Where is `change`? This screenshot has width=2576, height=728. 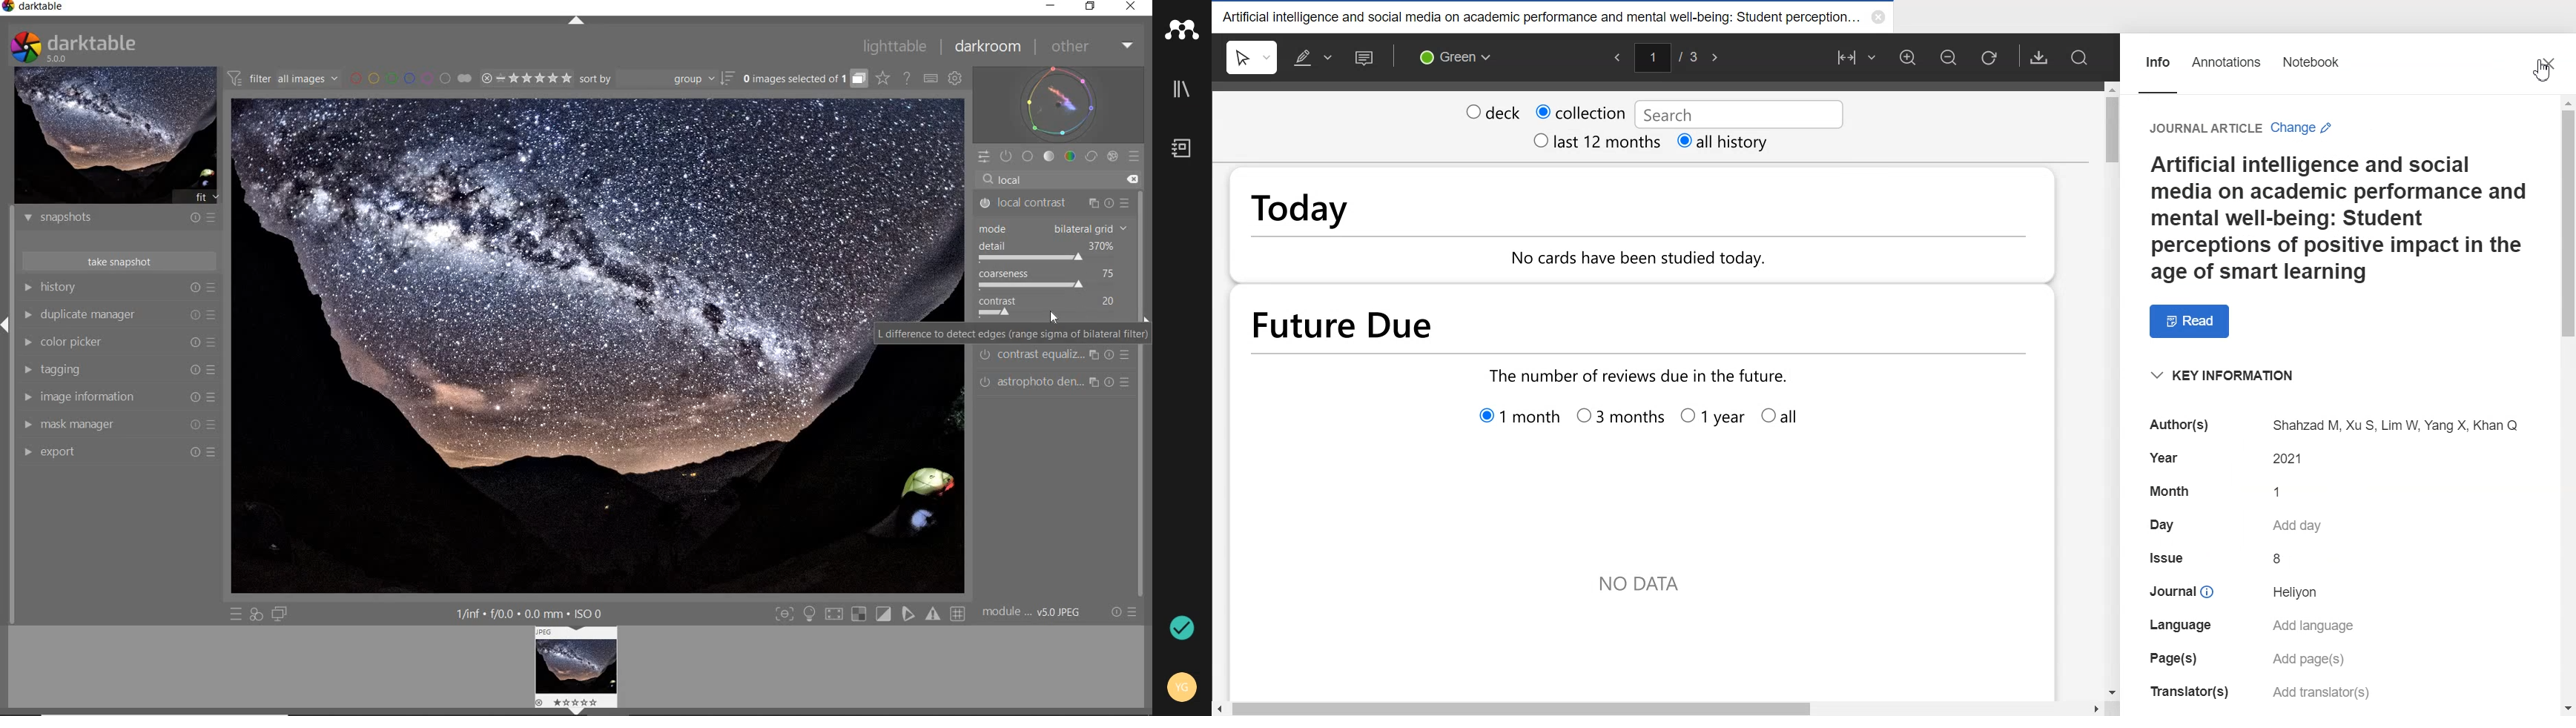
change is located at coordinates (2305, 122).